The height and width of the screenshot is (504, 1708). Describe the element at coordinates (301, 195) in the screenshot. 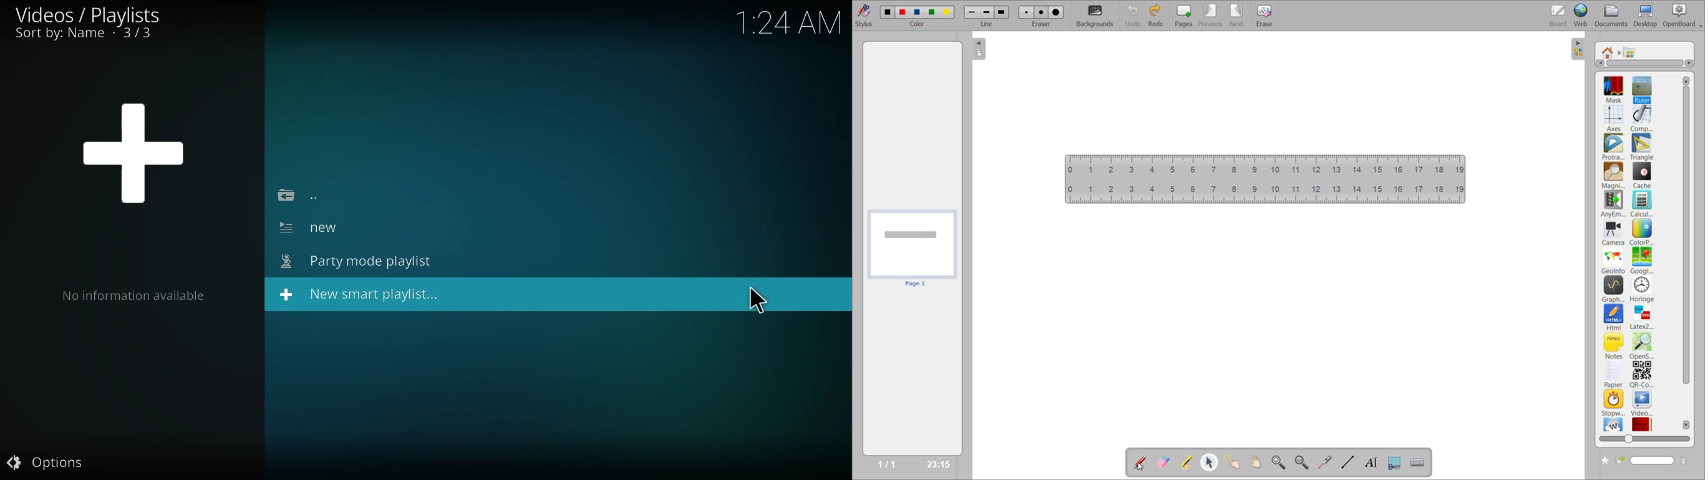

I see `back` at that location.